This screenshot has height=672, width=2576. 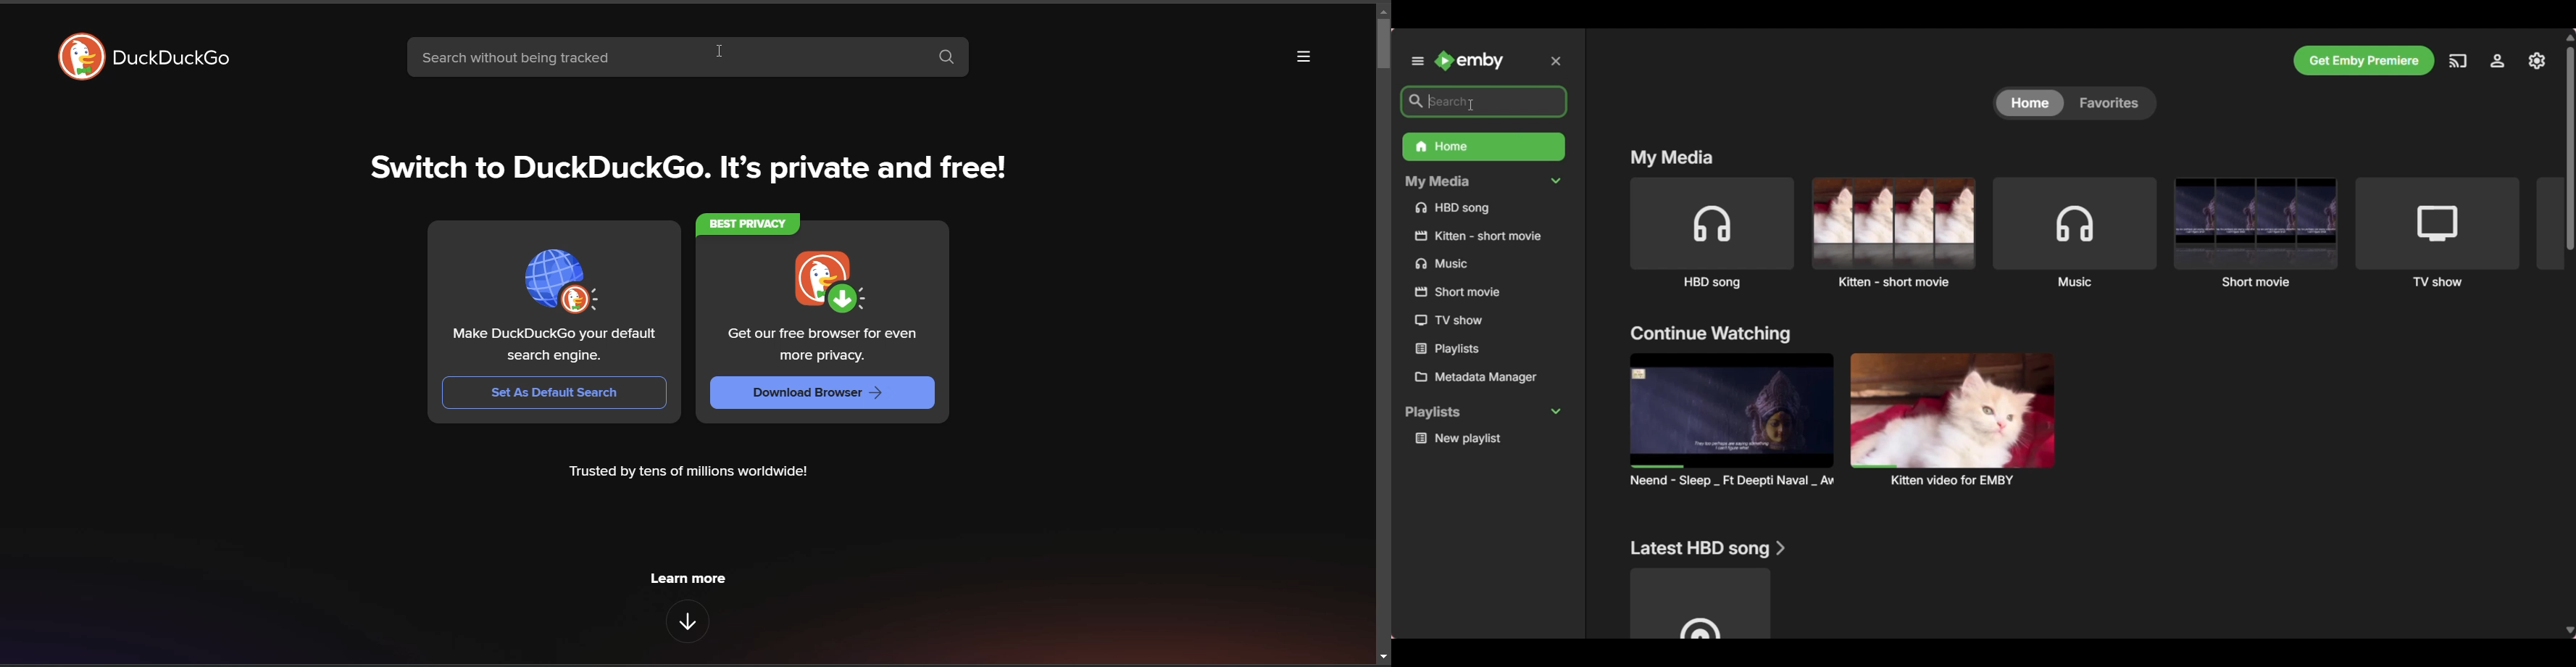 I want to click on Settings, so click(x=2497, y=61).